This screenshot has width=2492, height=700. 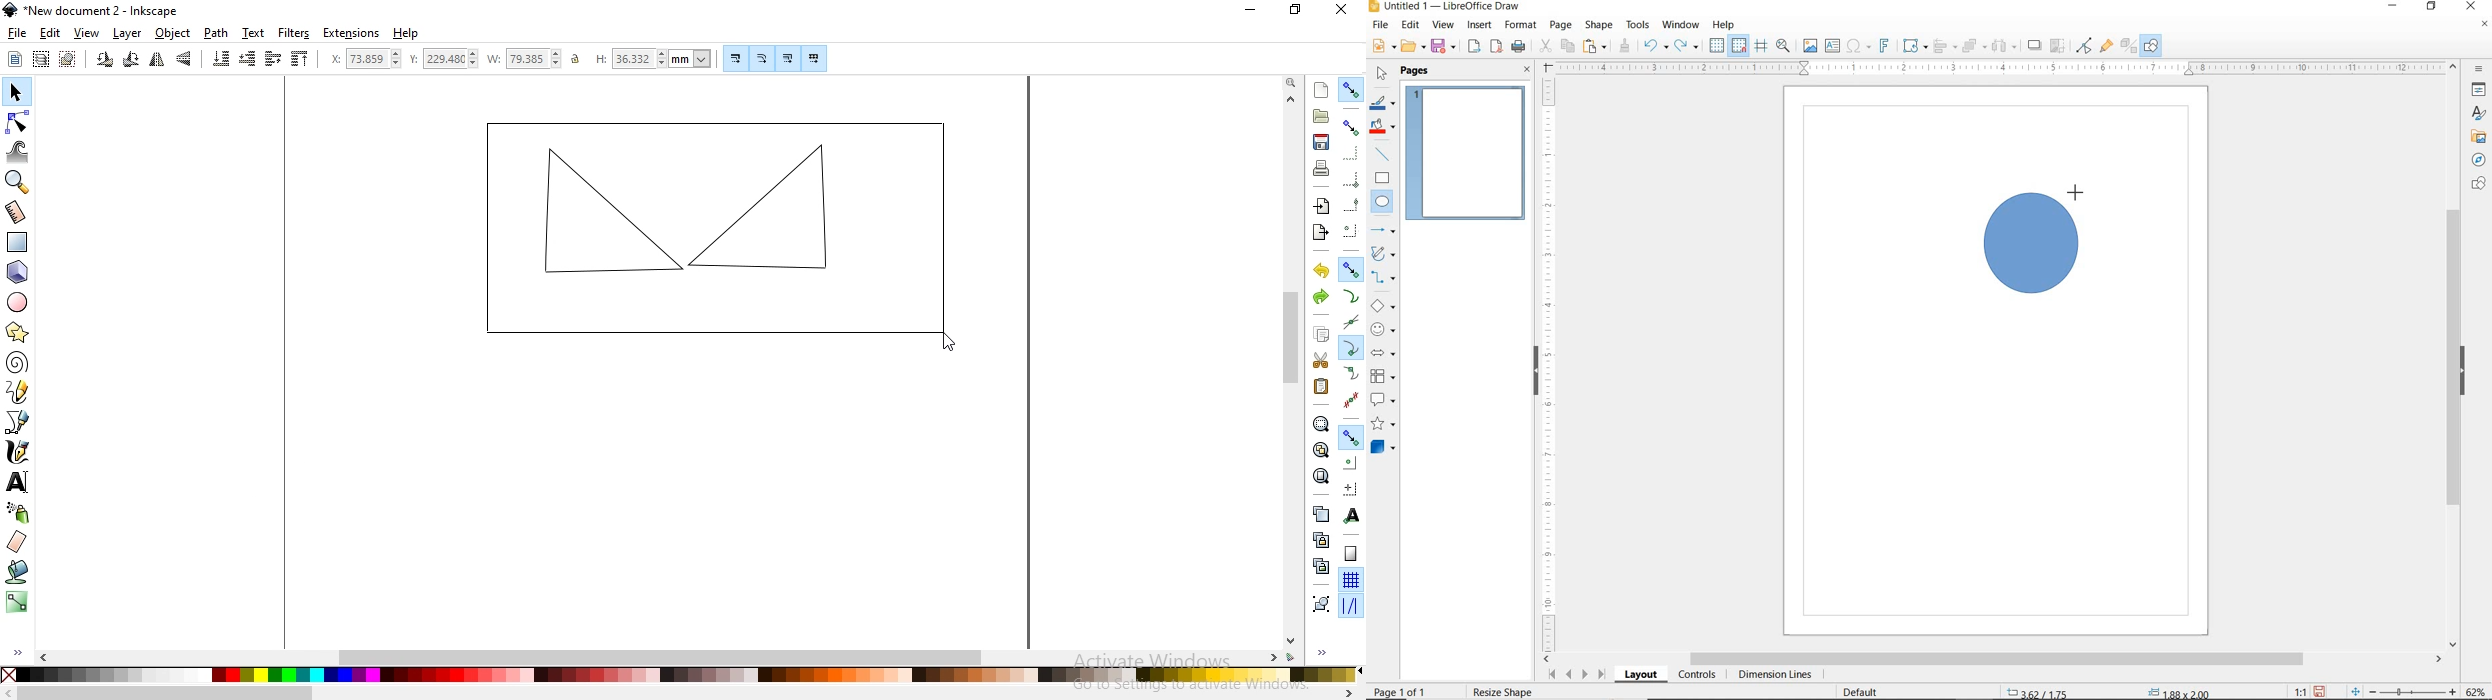 What do you see at coordinates (2395, 7) in the screenshot?
I see `MINIMIZE` at bounding box center [2395, 7].